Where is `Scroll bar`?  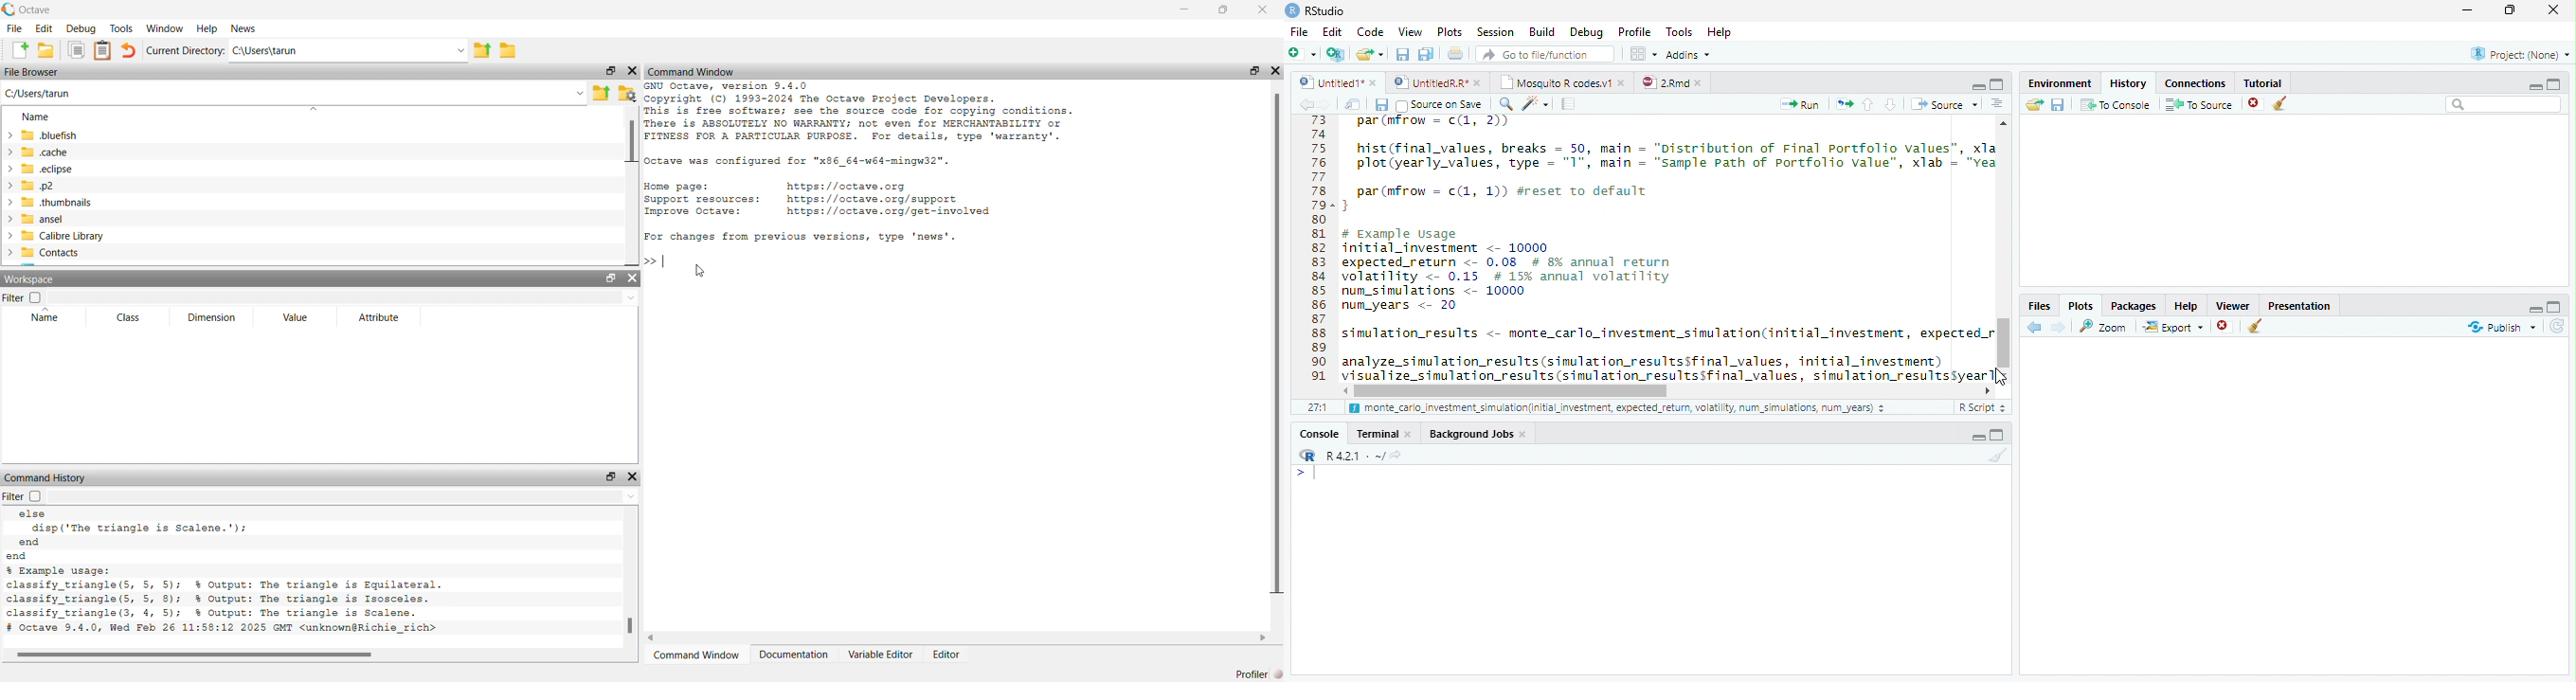 Scroll bar is located at coordinates (1515, 390).